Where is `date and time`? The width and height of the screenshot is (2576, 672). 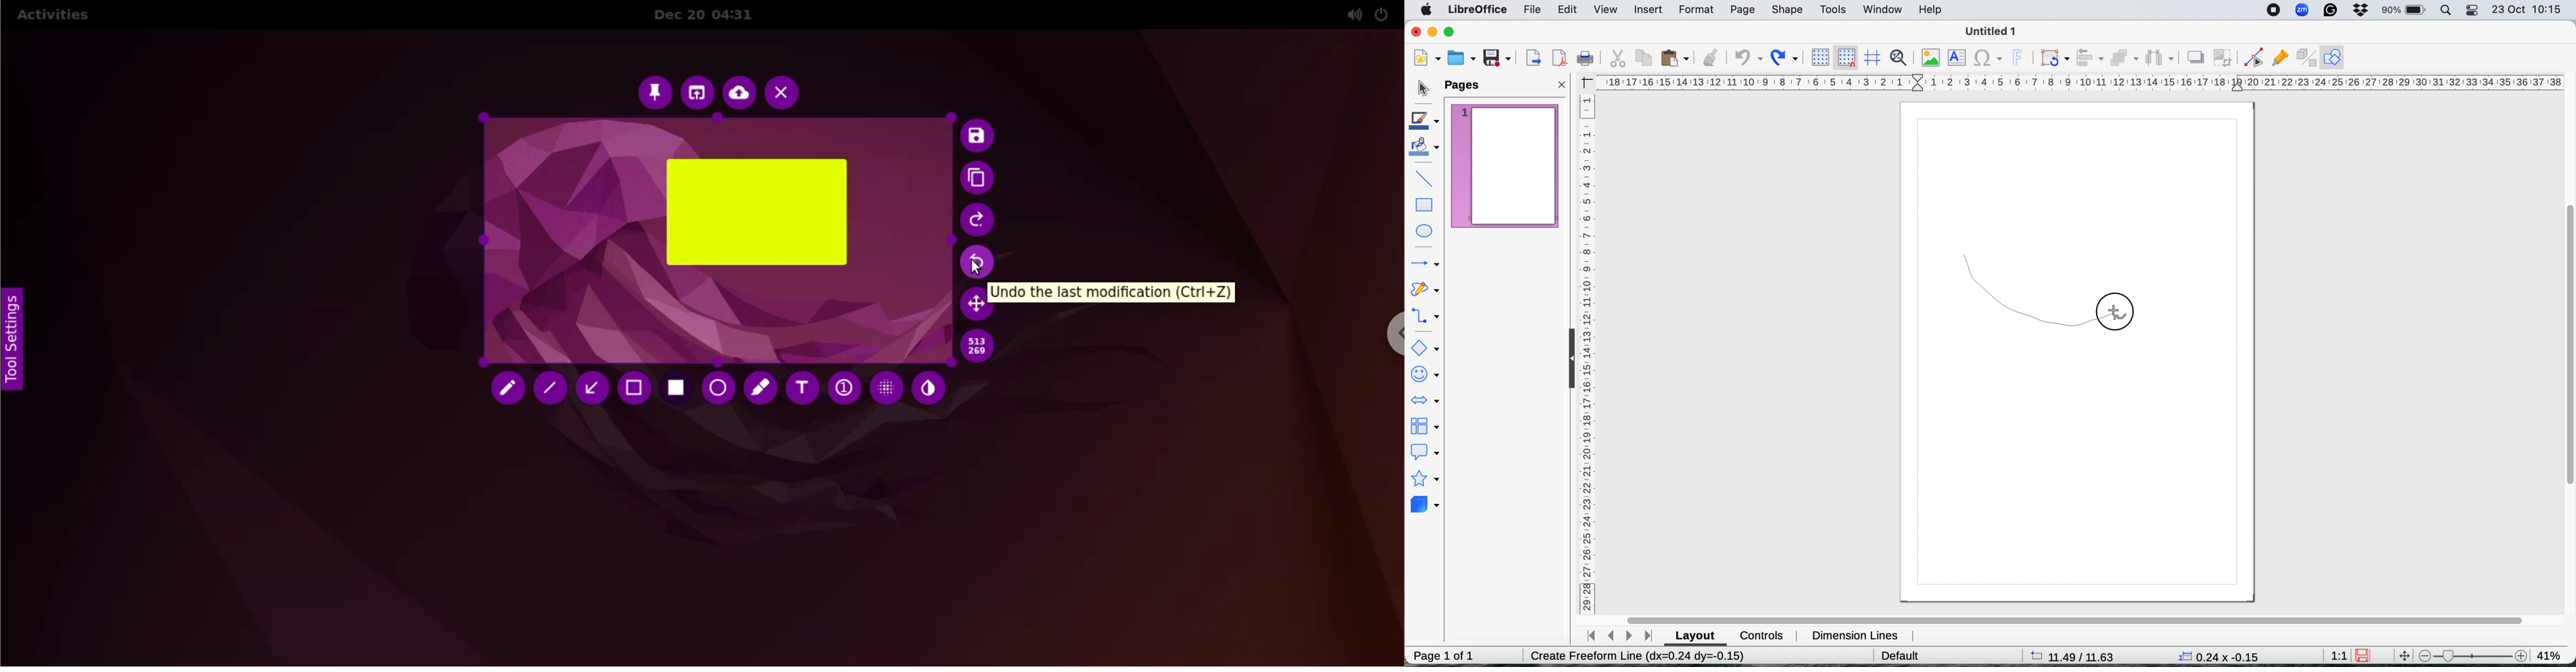
date and time is located at coordinates (2528, 10).